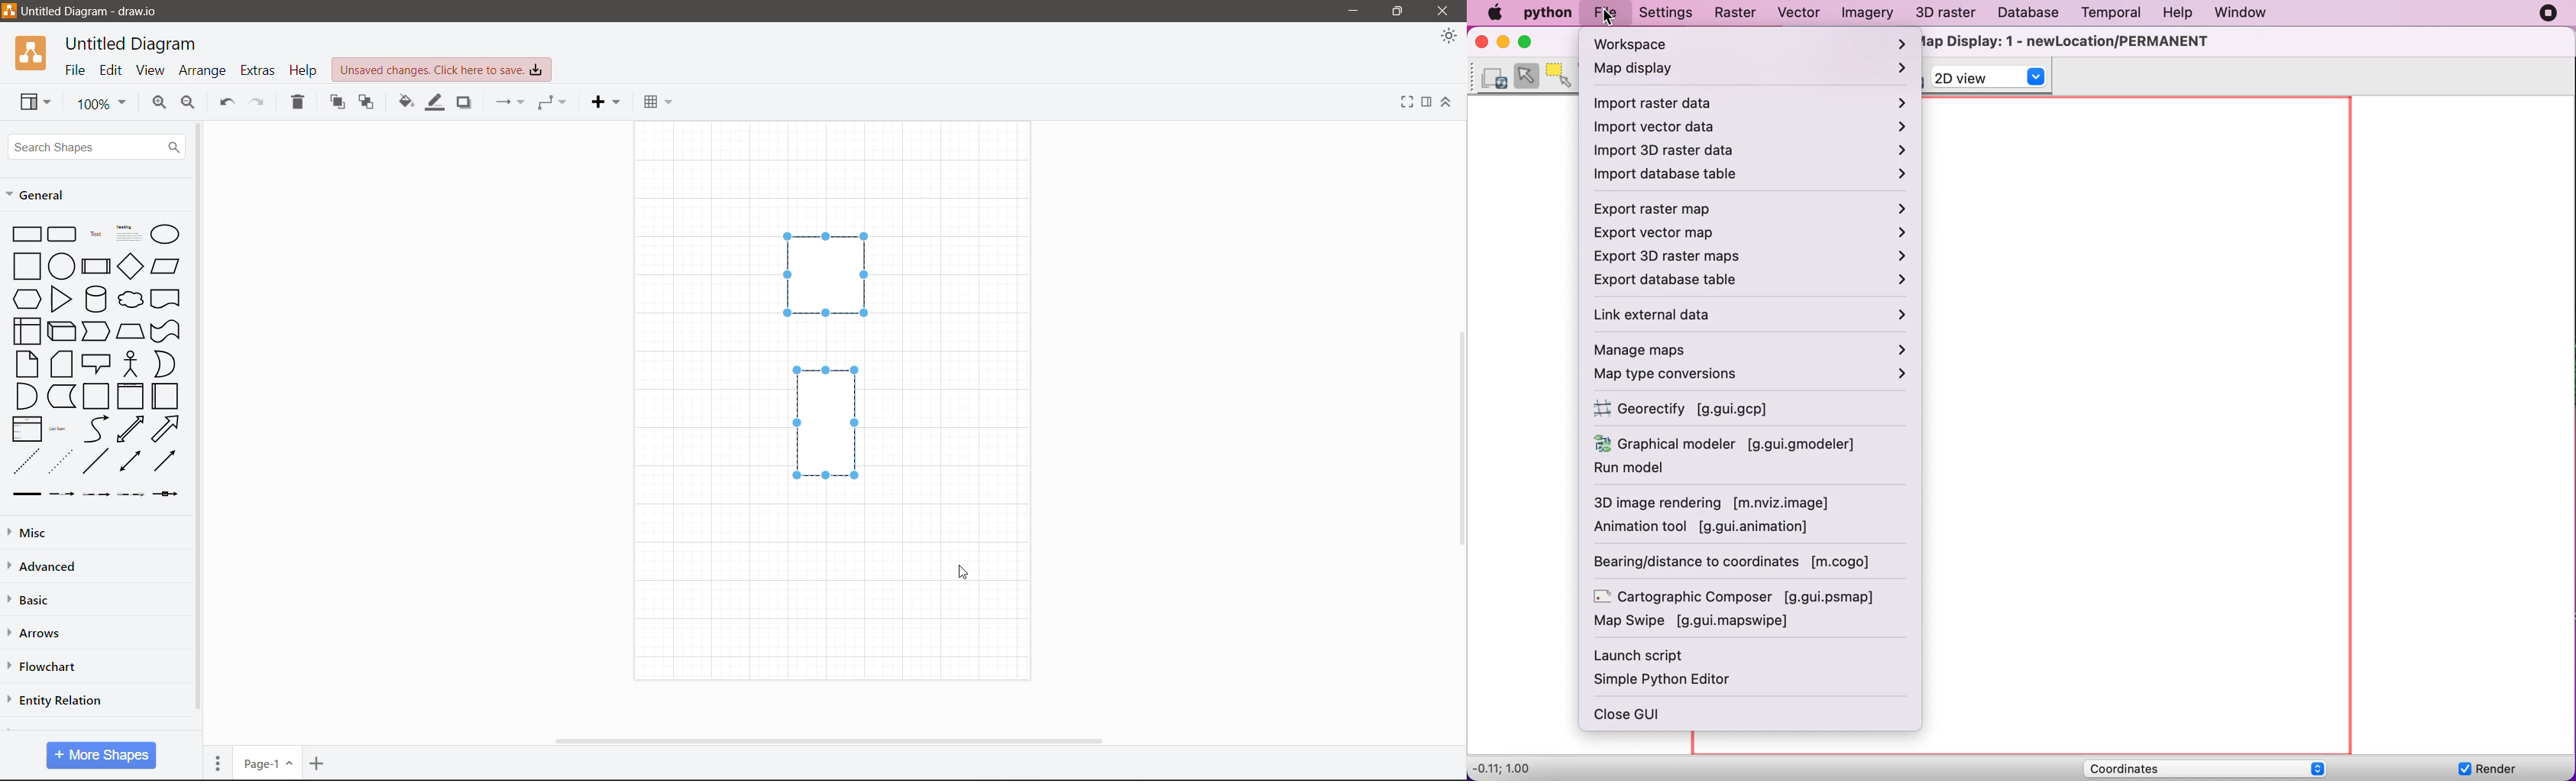 The image size is (2576, 784). What do you see at coordinates (1406, 102) in the screenshot?
I see `Fullscreen` at bounding box center [1406, 102].